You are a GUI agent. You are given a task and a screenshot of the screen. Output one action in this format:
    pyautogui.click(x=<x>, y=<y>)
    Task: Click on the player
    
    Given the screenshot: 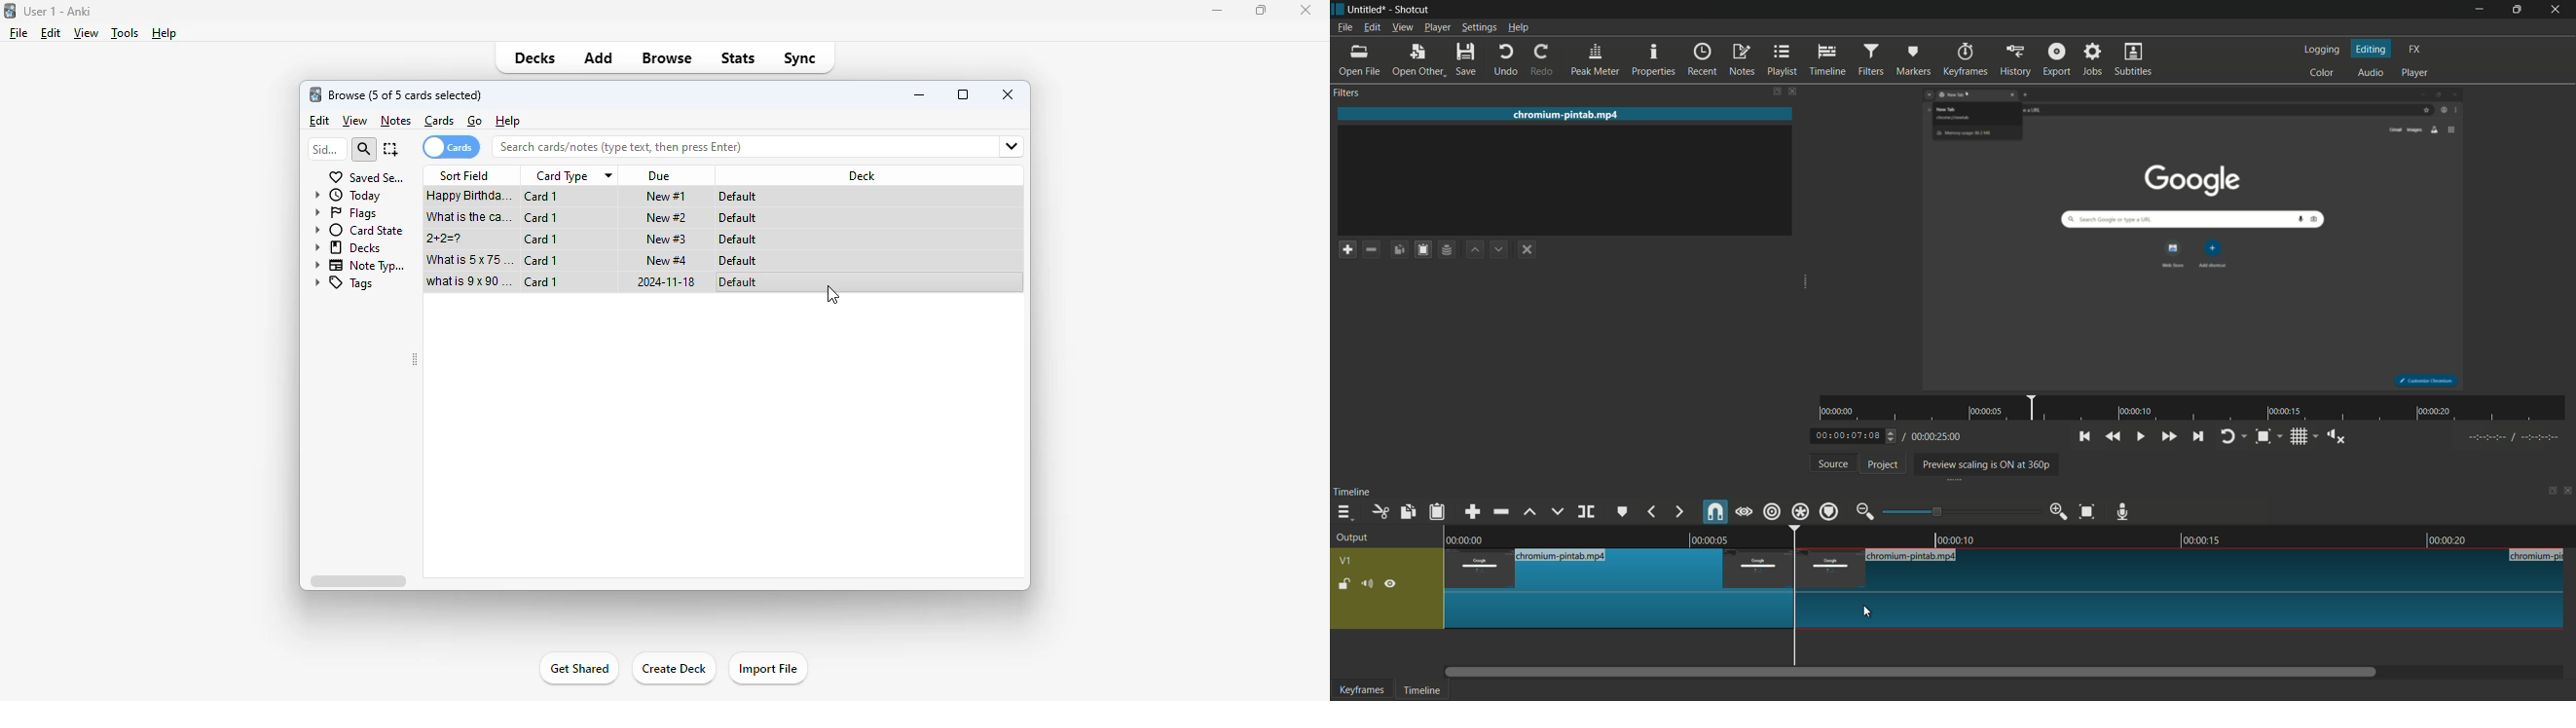 What is the action you would take?
    pyautogui.click(x=2415, y=71)
    